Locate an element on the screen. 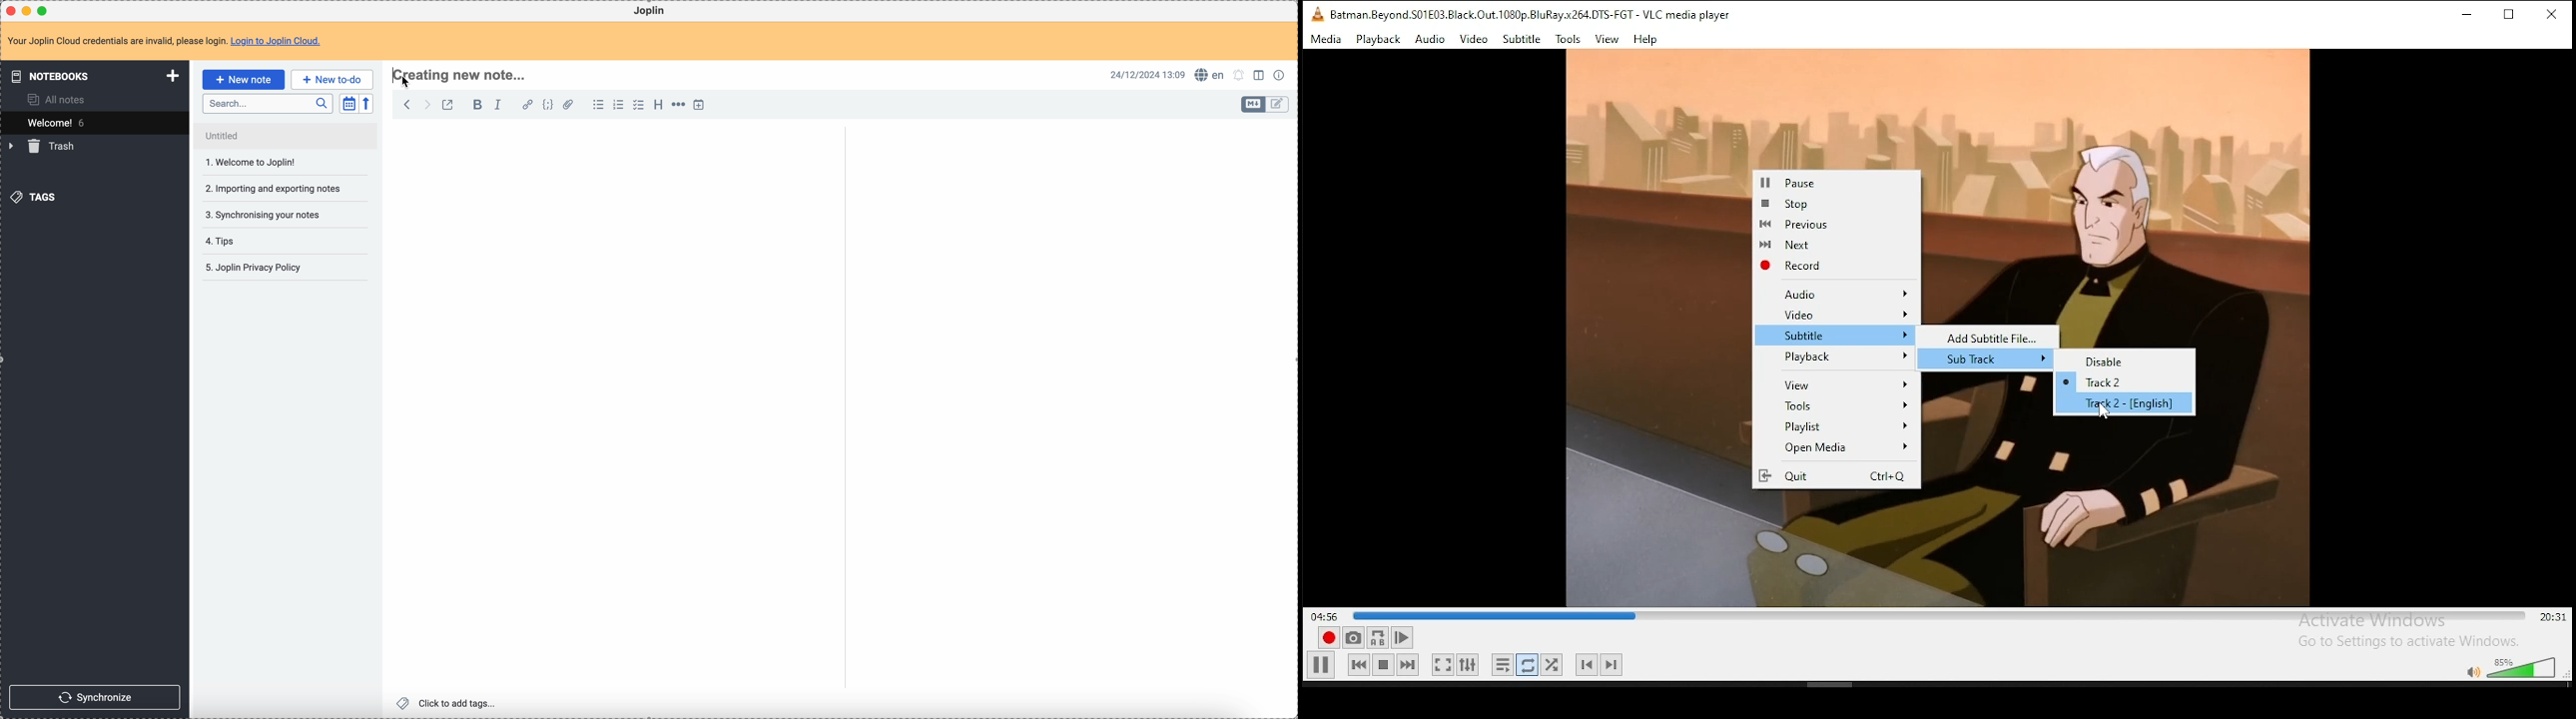  Help is located at coordinates (1646, 41).